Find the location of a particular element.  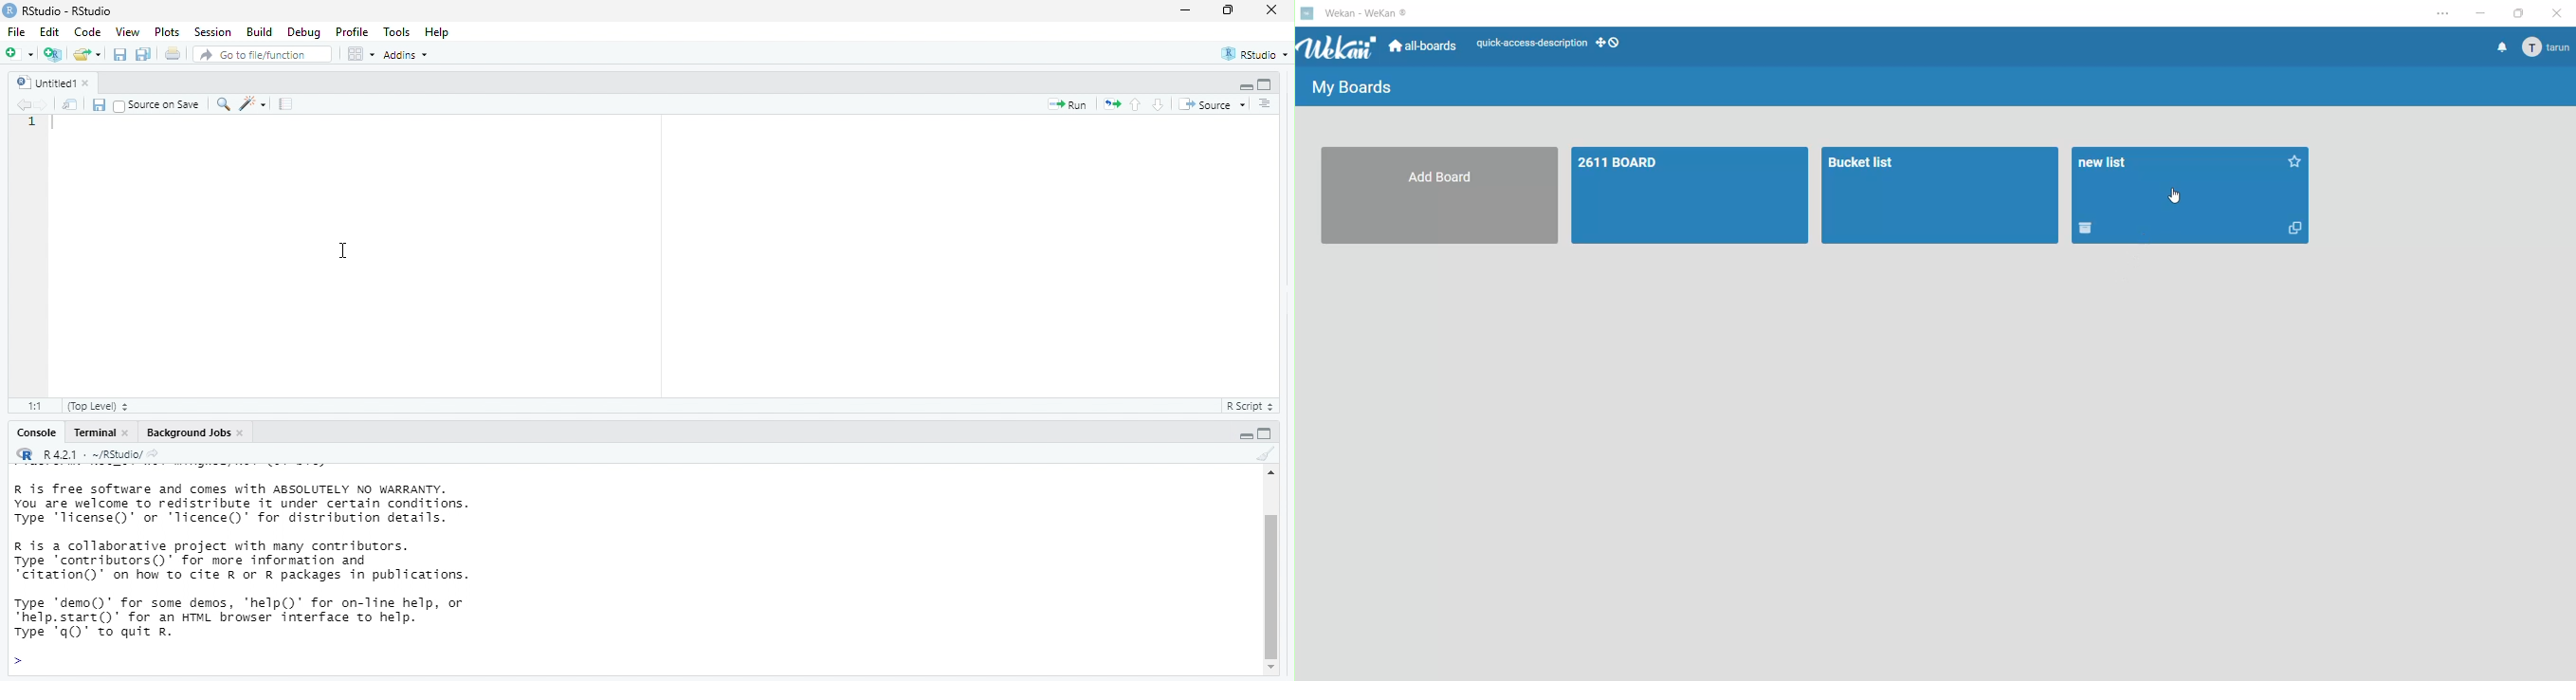

go back to previous source location is located at coordinates (17, 103).